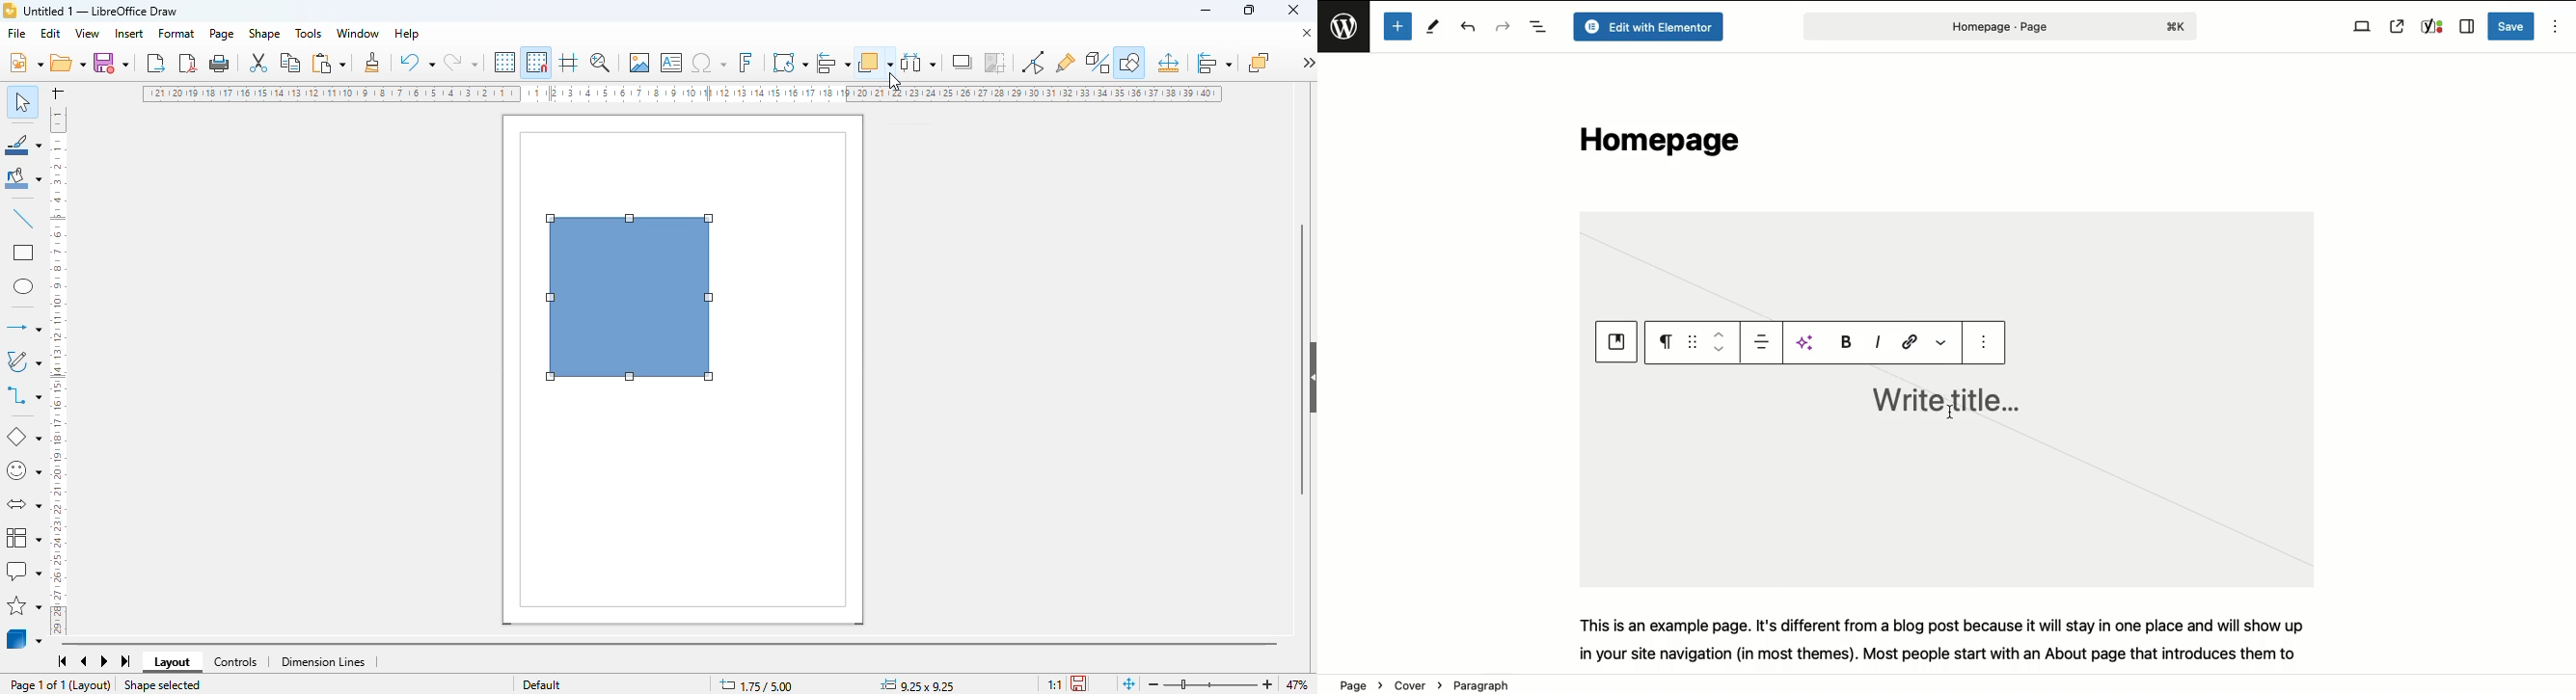 This screenshot has width=2576, height=700. Describe the element at coordinates (2554, 27) in the screenshot. I see `Options` at that location.